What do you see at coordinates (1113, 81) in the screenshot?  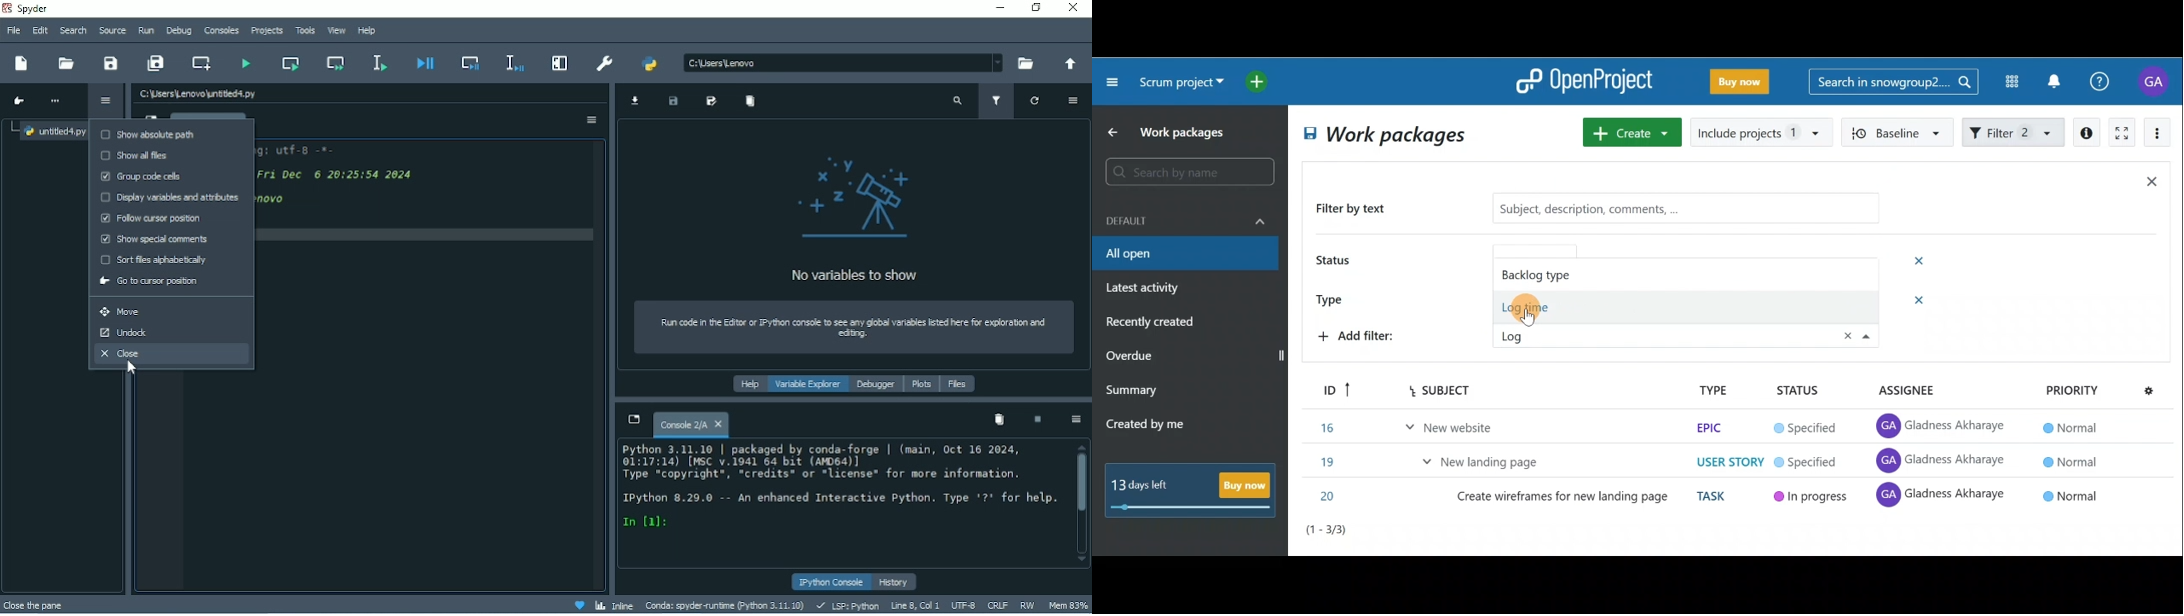 I see `Collapse project menu` at bounding box center [1113, 81].